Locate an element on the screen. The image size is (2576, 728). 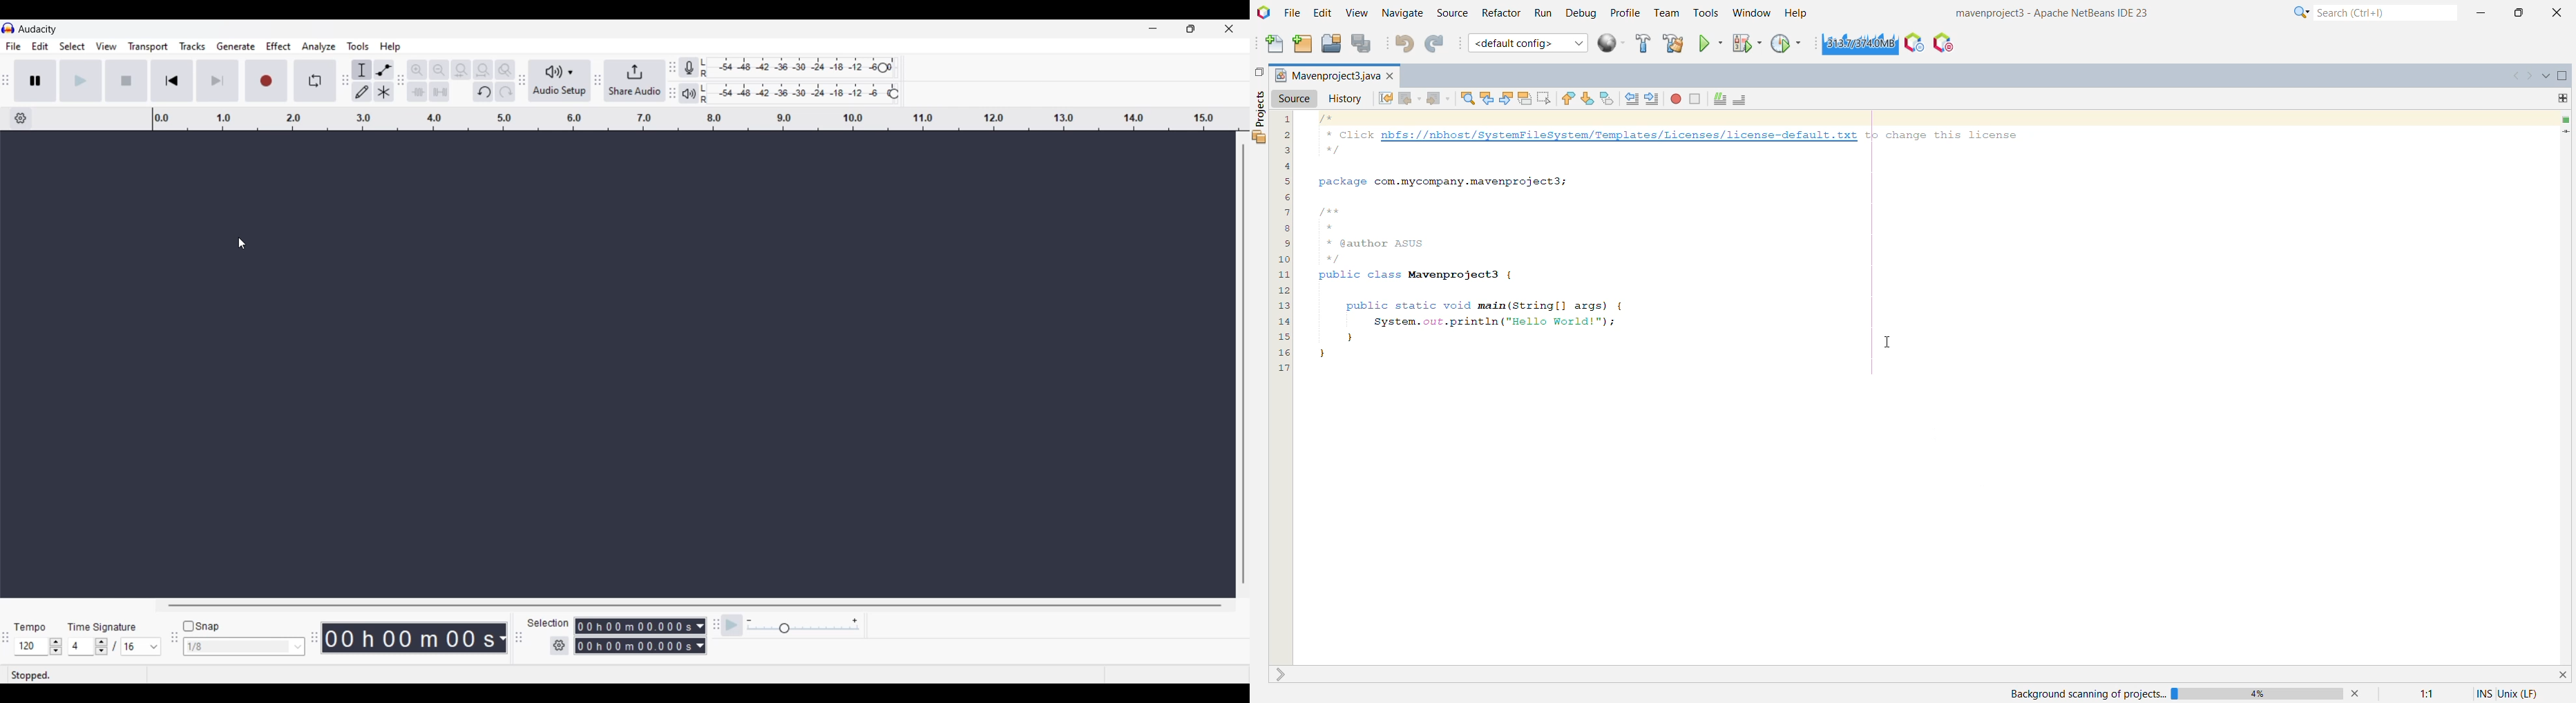
Open Project is located at coordinates (1330, 45).